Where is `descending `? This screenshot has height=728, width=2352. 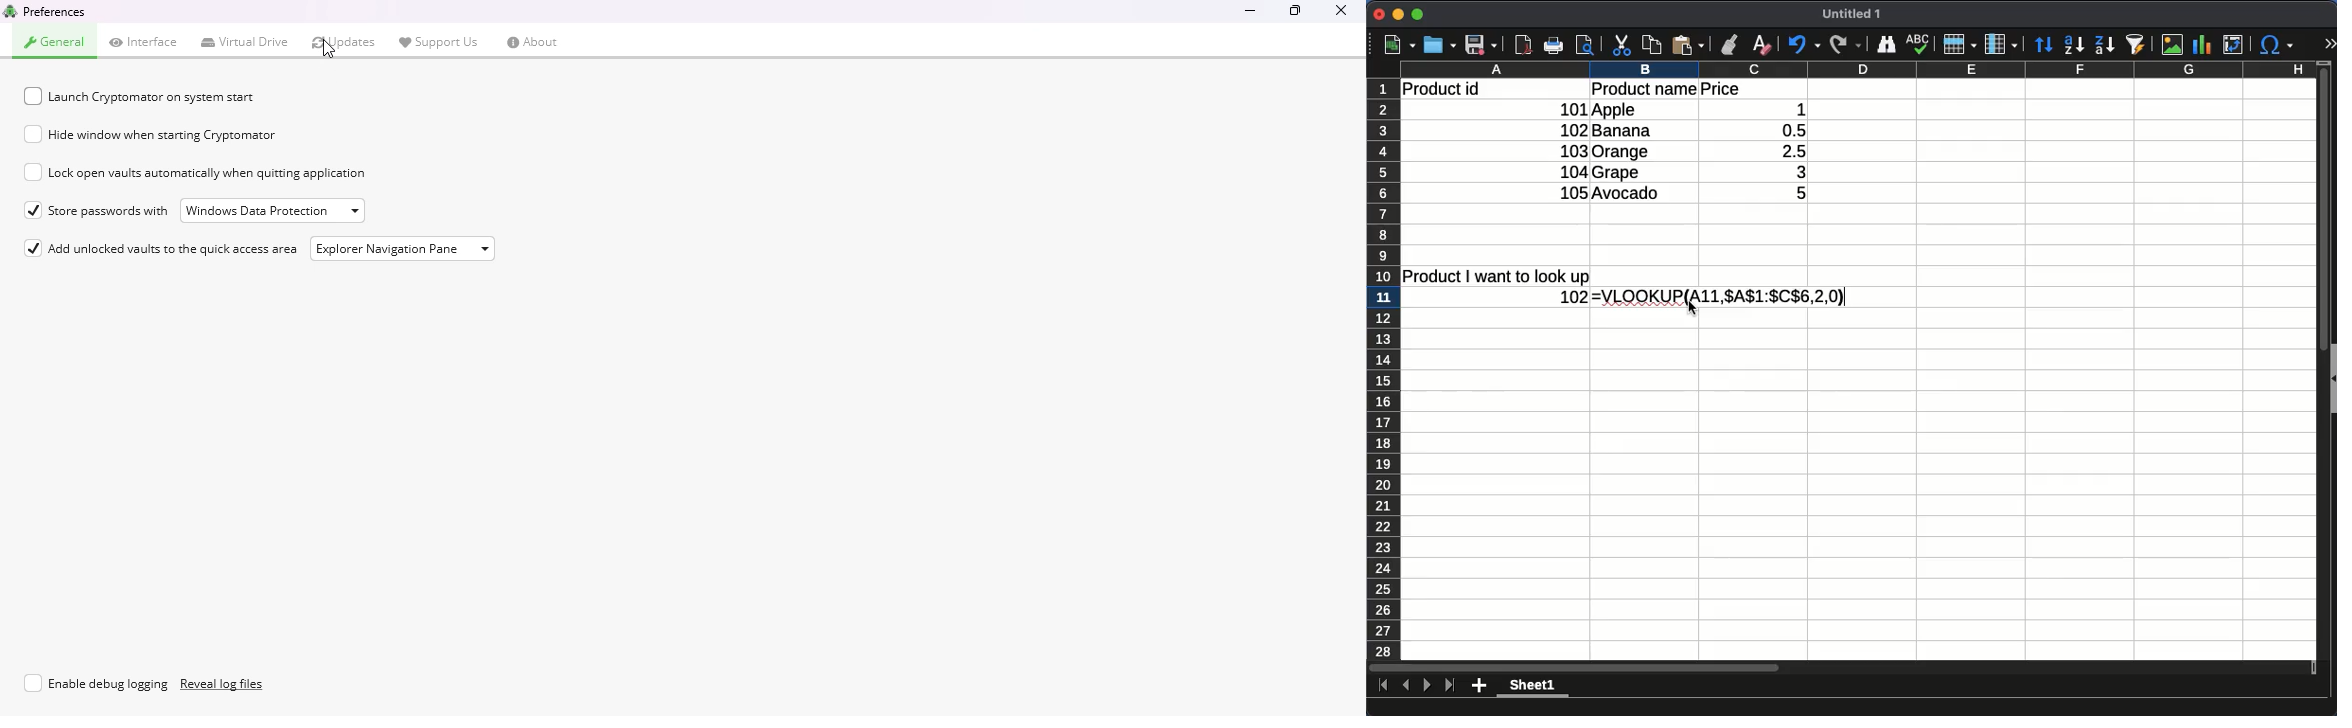 descending  is located at coordinates (2106, 45).